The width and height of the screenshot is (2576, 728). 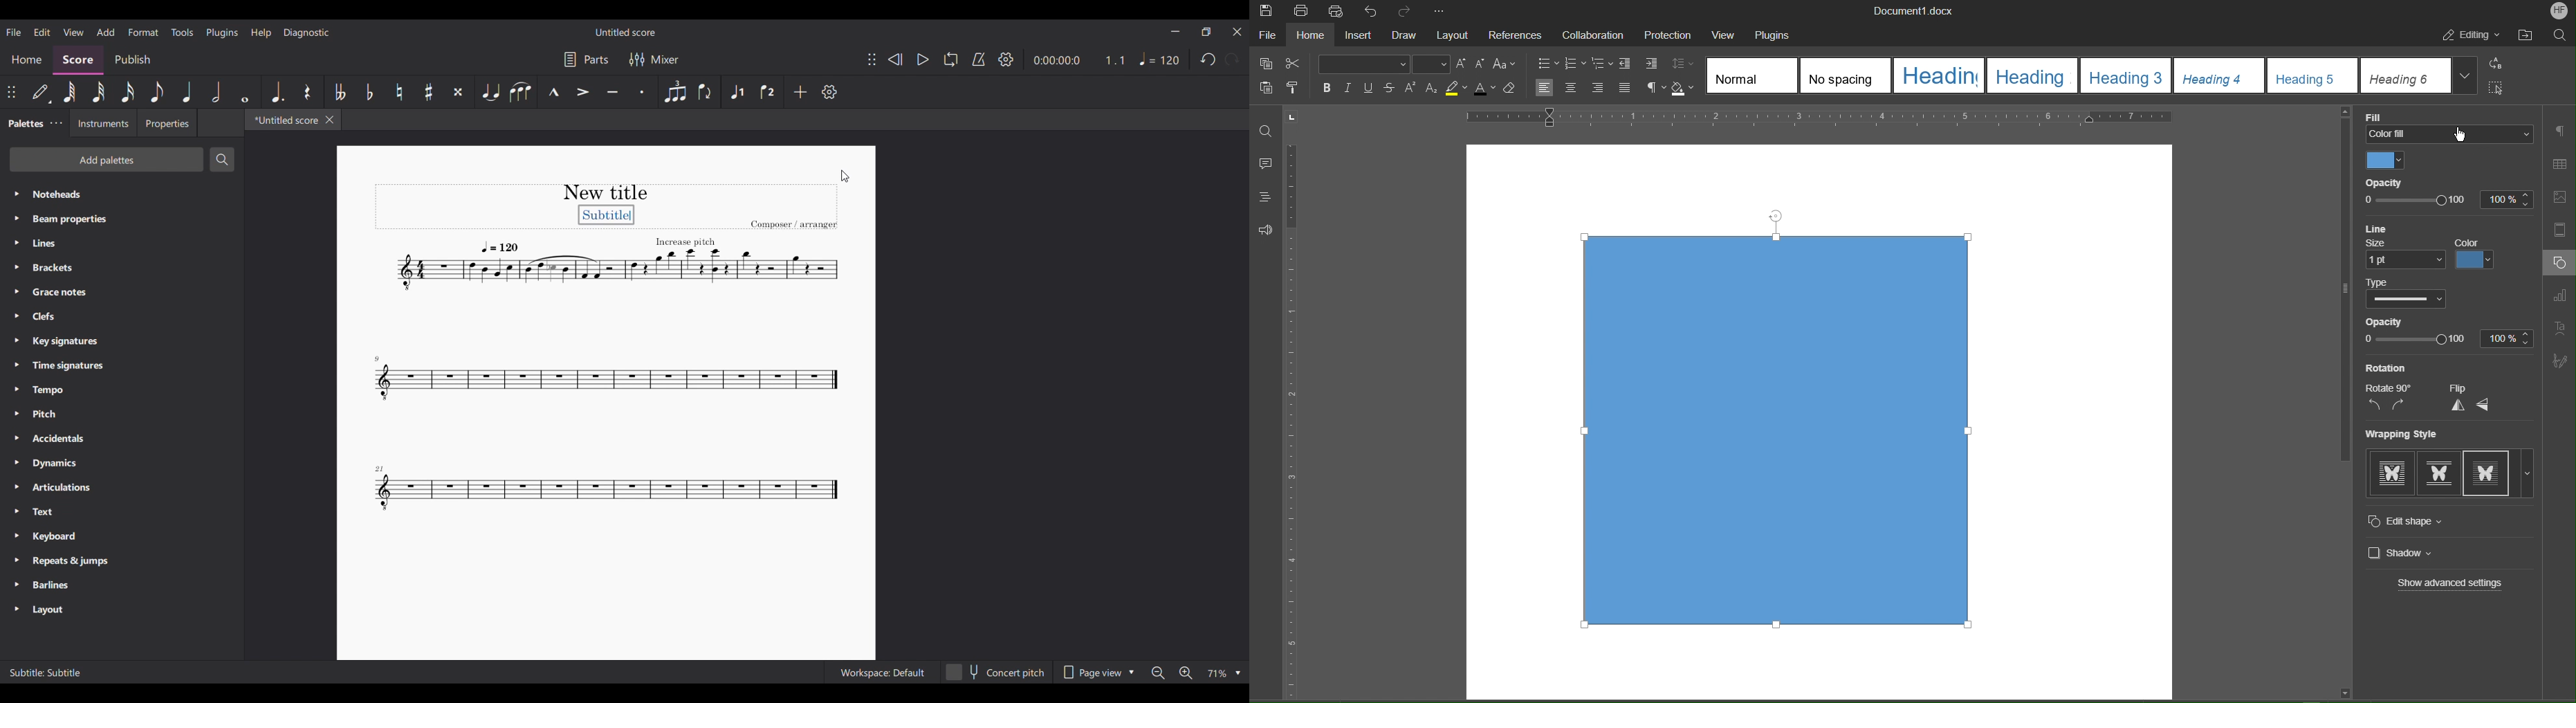 I want to click on Loop playback, so click(x=951, y=59).